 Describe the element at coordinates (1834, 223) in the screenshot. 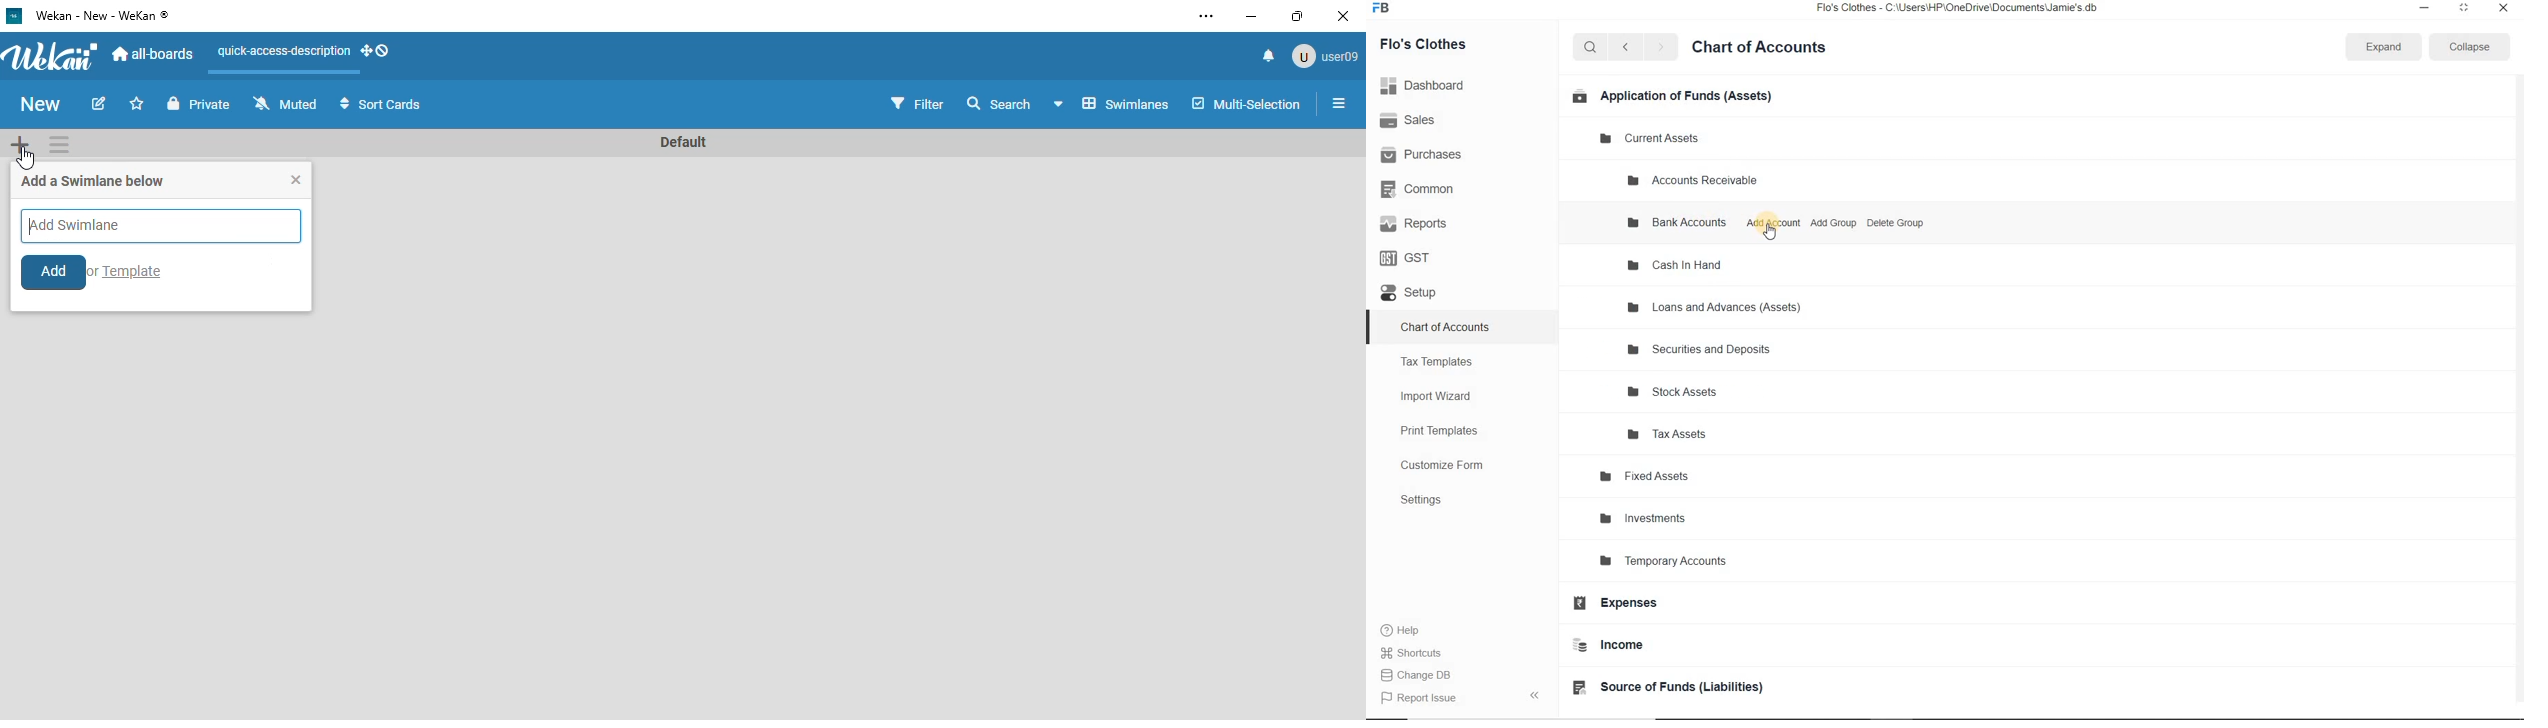

I see `Add Group` at that location.